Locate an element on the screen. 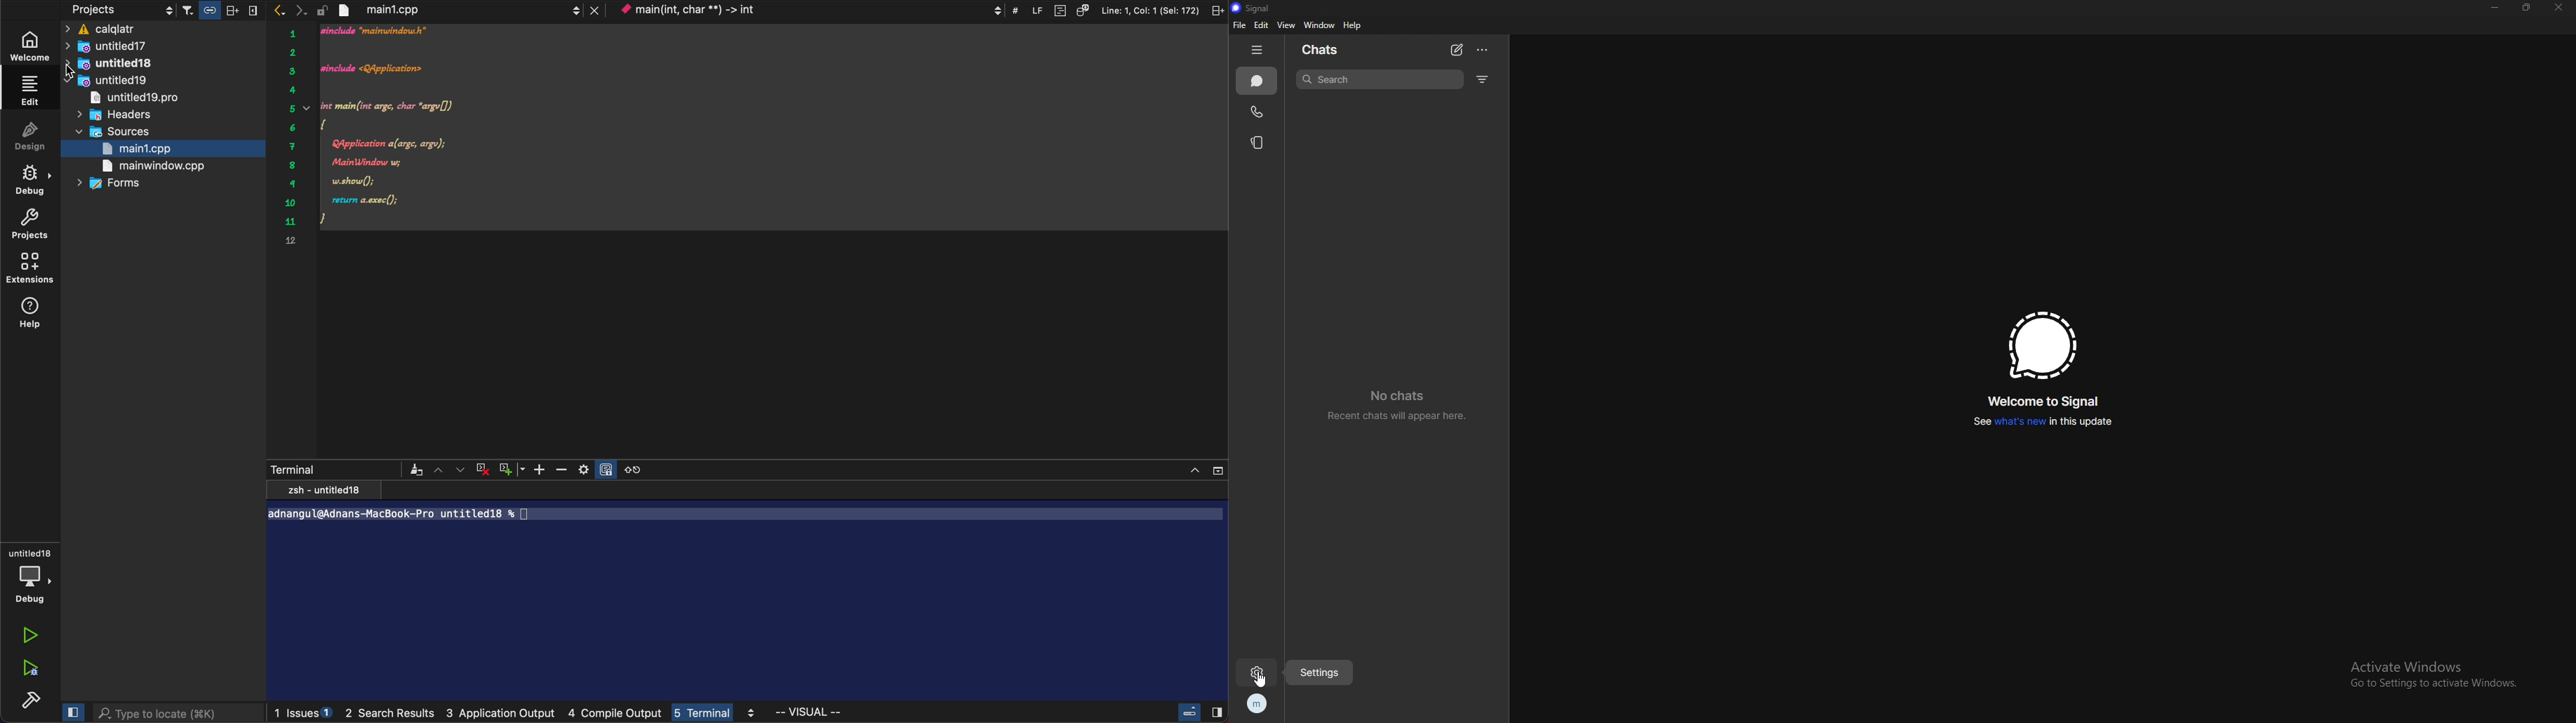 The height and width of the screenshot is (728, 2576). zoom in is located at coordinates (542, 469).